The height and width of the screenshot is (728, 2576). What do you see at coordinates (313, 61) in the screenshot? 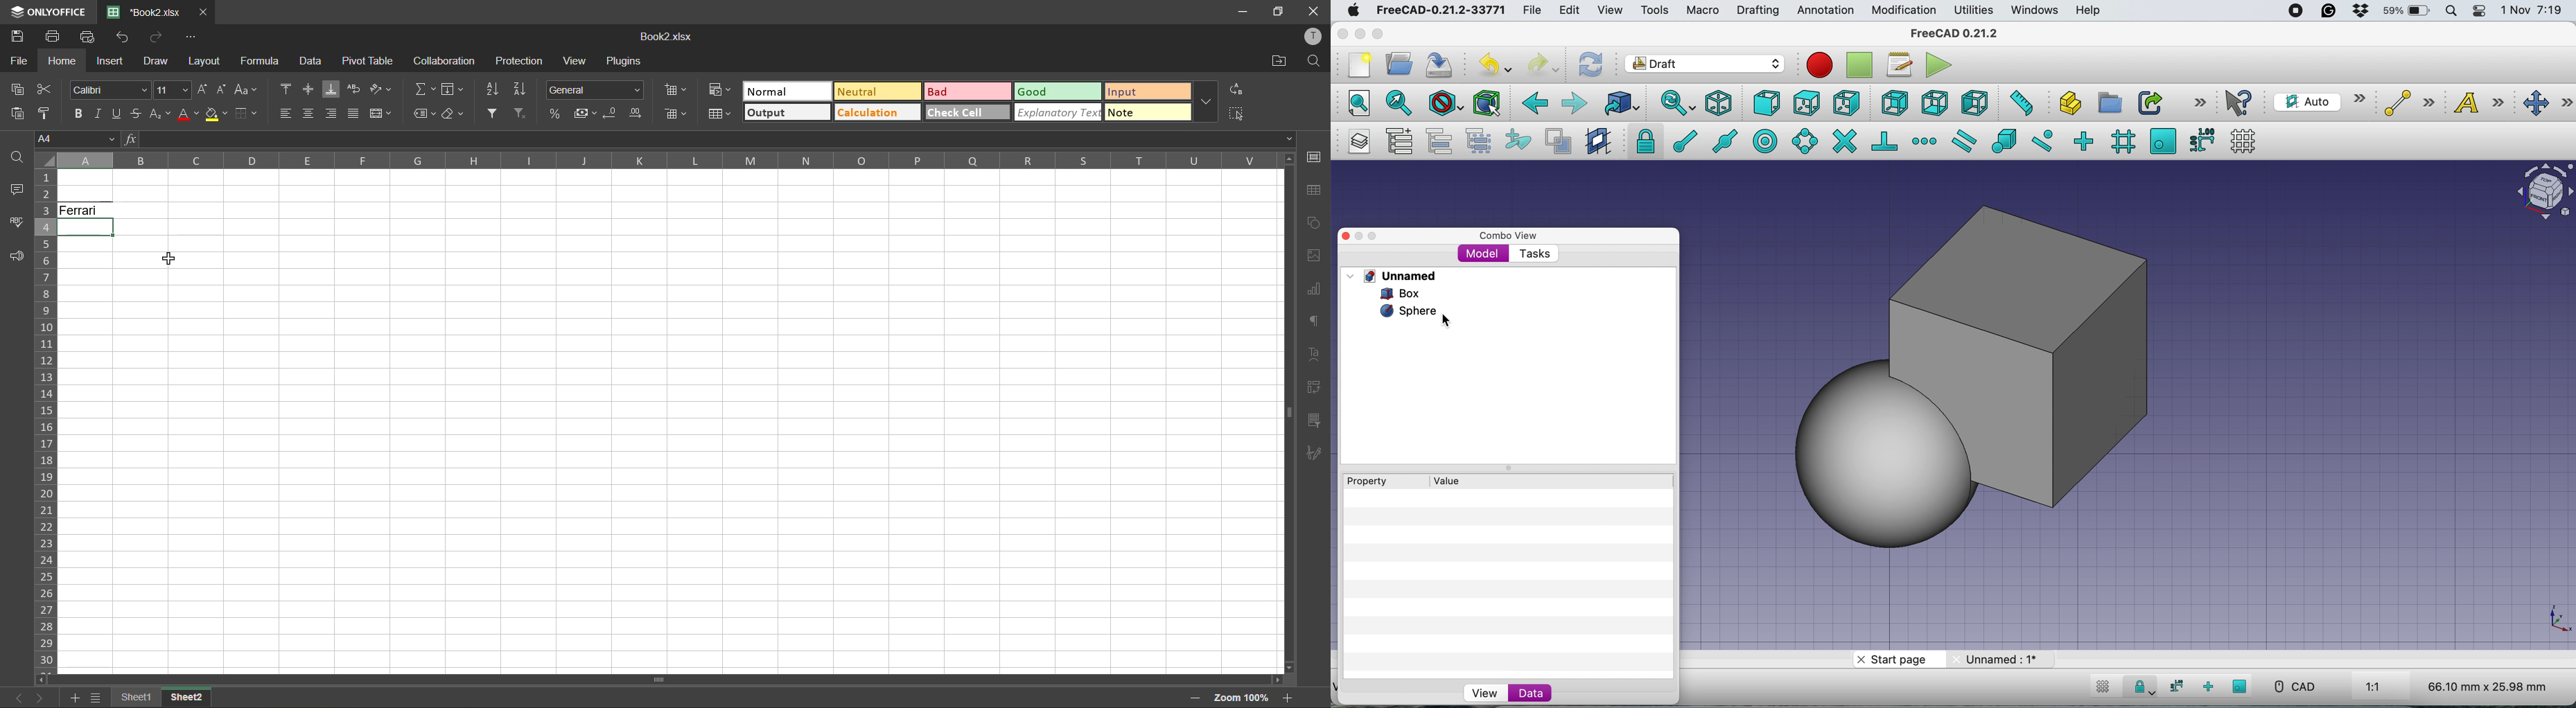
I see `data` at bounding box center [313, 61].